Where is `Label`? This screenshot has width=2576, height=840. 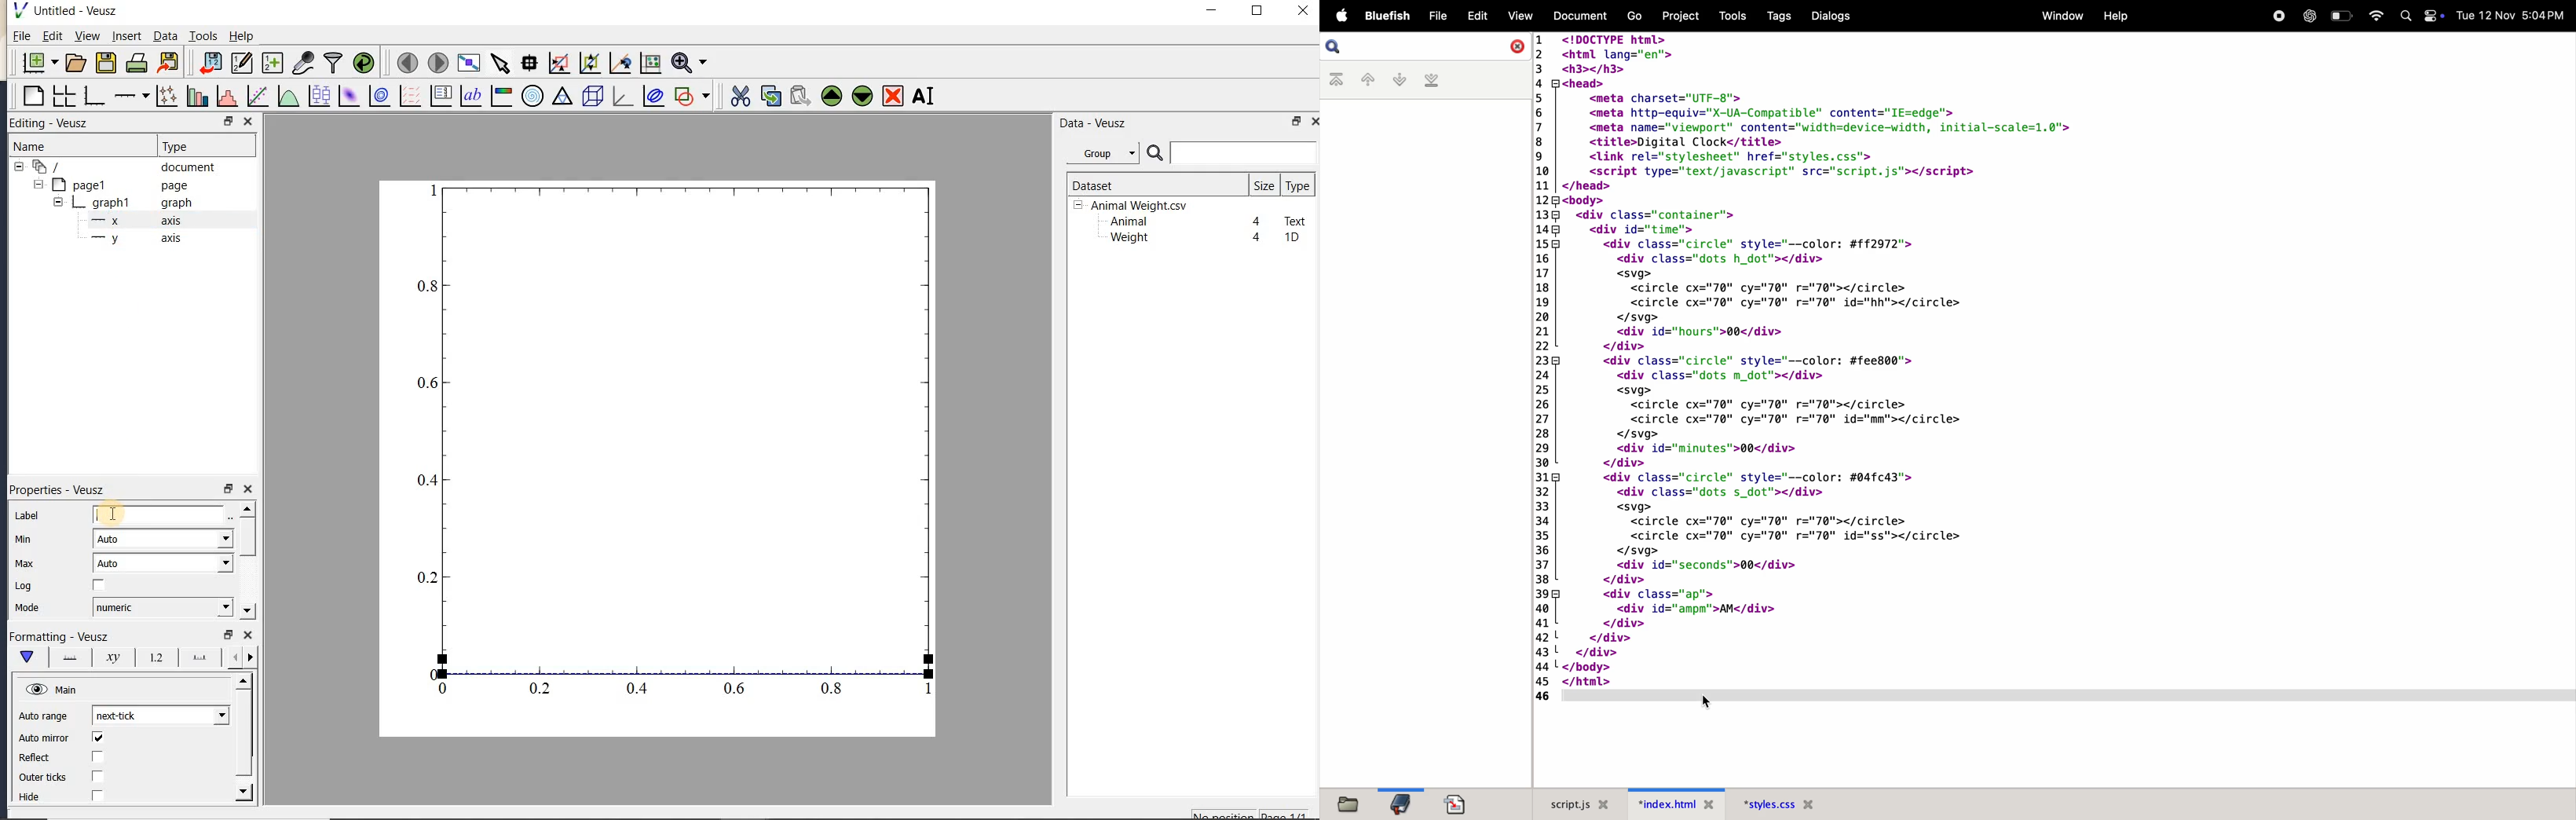 Label is located at coordinates (29, 516).